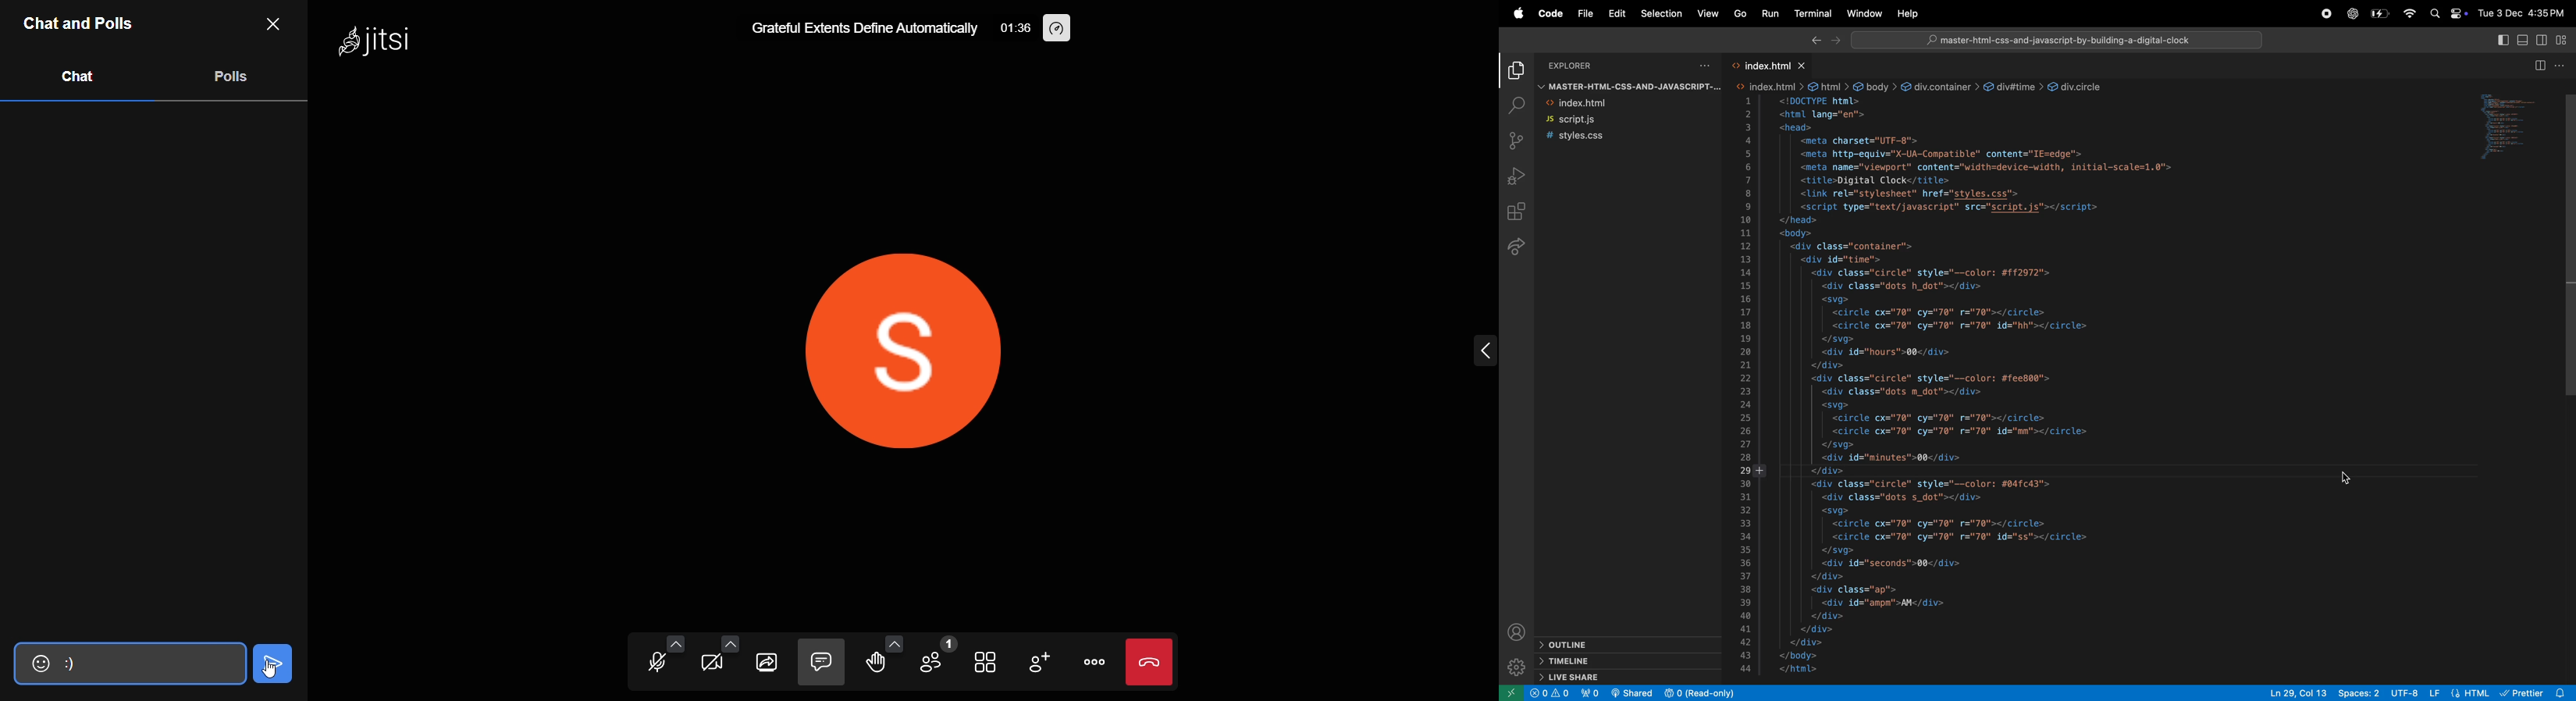 The image size is (2576, 728). Describe the element at coordinates (1837, 41) in the screenshot. I see `forward` at that location.